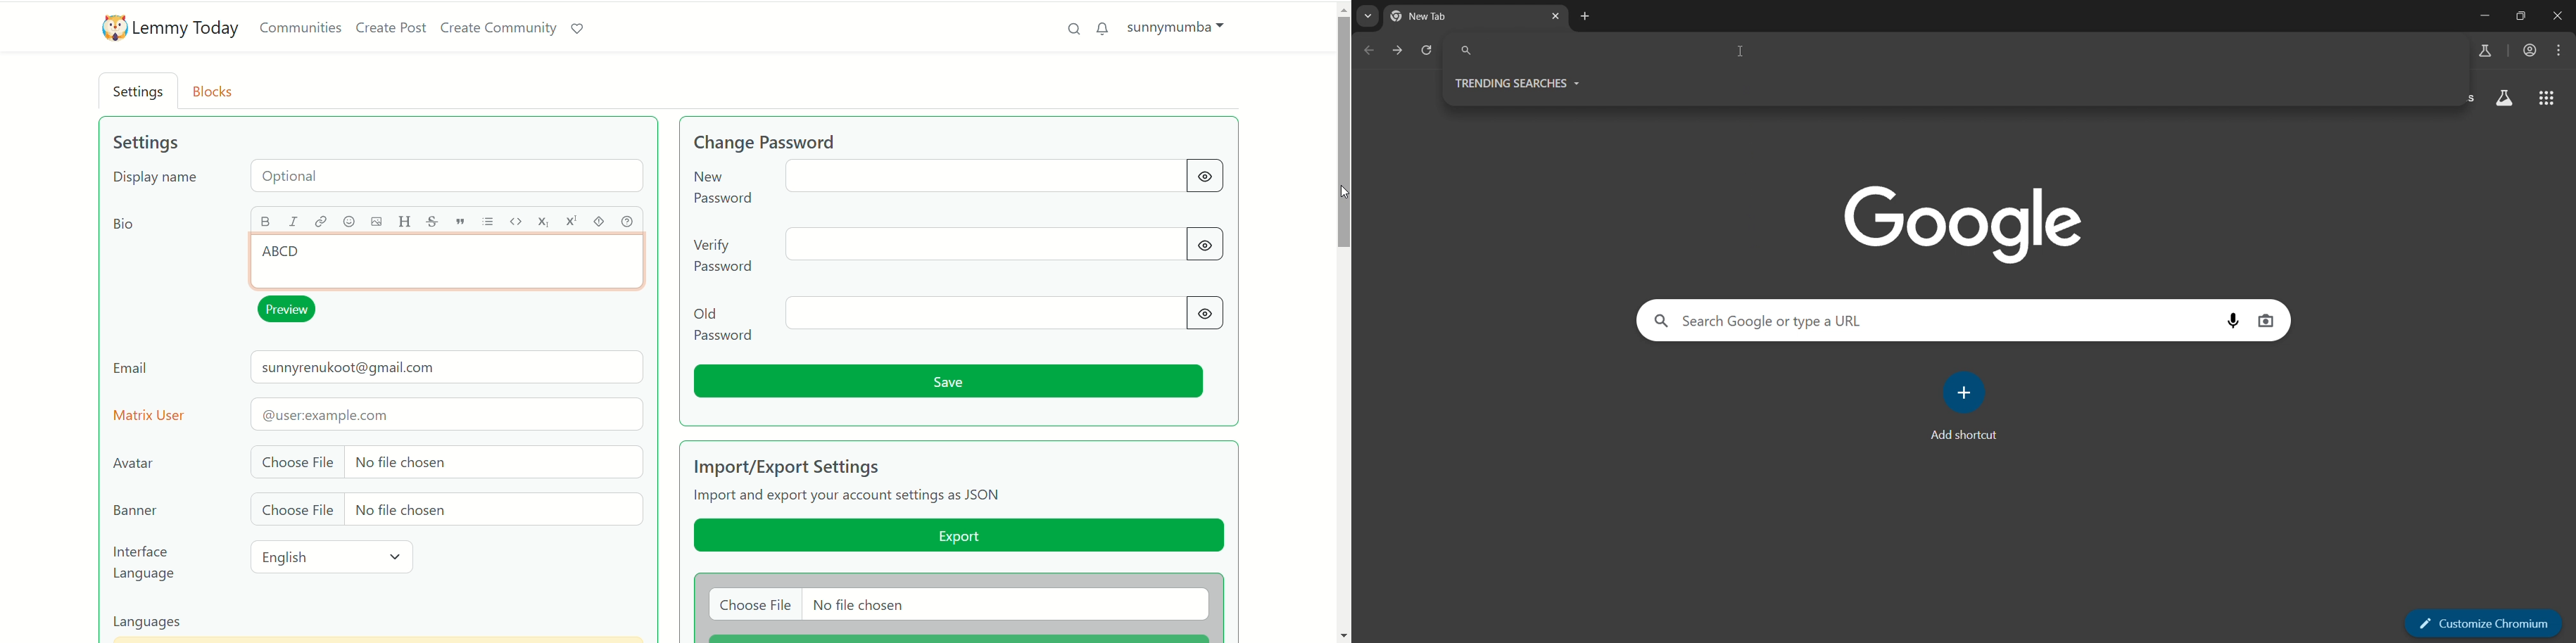 The width and height of the screenshot is (2576, 644). What do you see at coordinates (1527, 82) in the screenshot?
I see `trending searches` at bounding box center [1527, 82].